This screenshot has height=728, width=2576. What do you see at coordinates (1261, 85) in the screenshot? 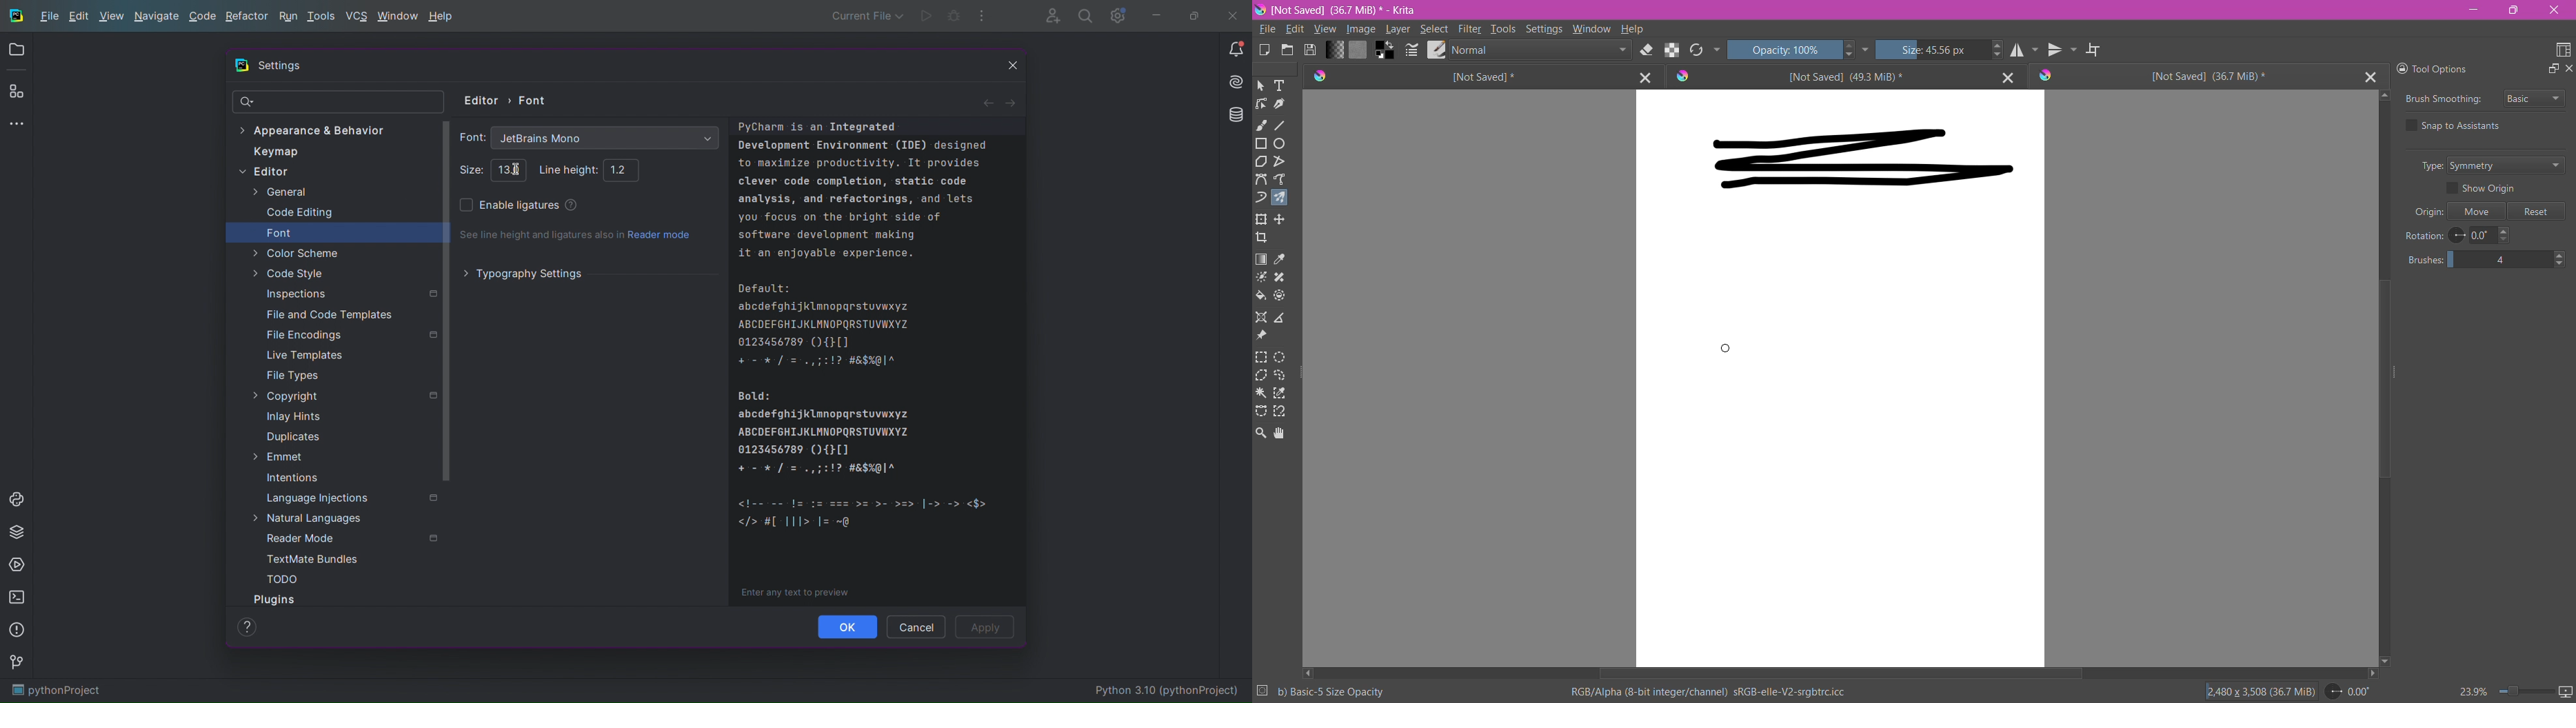
I see `Select Shapes Tool` at bounding box center [1261, 85].